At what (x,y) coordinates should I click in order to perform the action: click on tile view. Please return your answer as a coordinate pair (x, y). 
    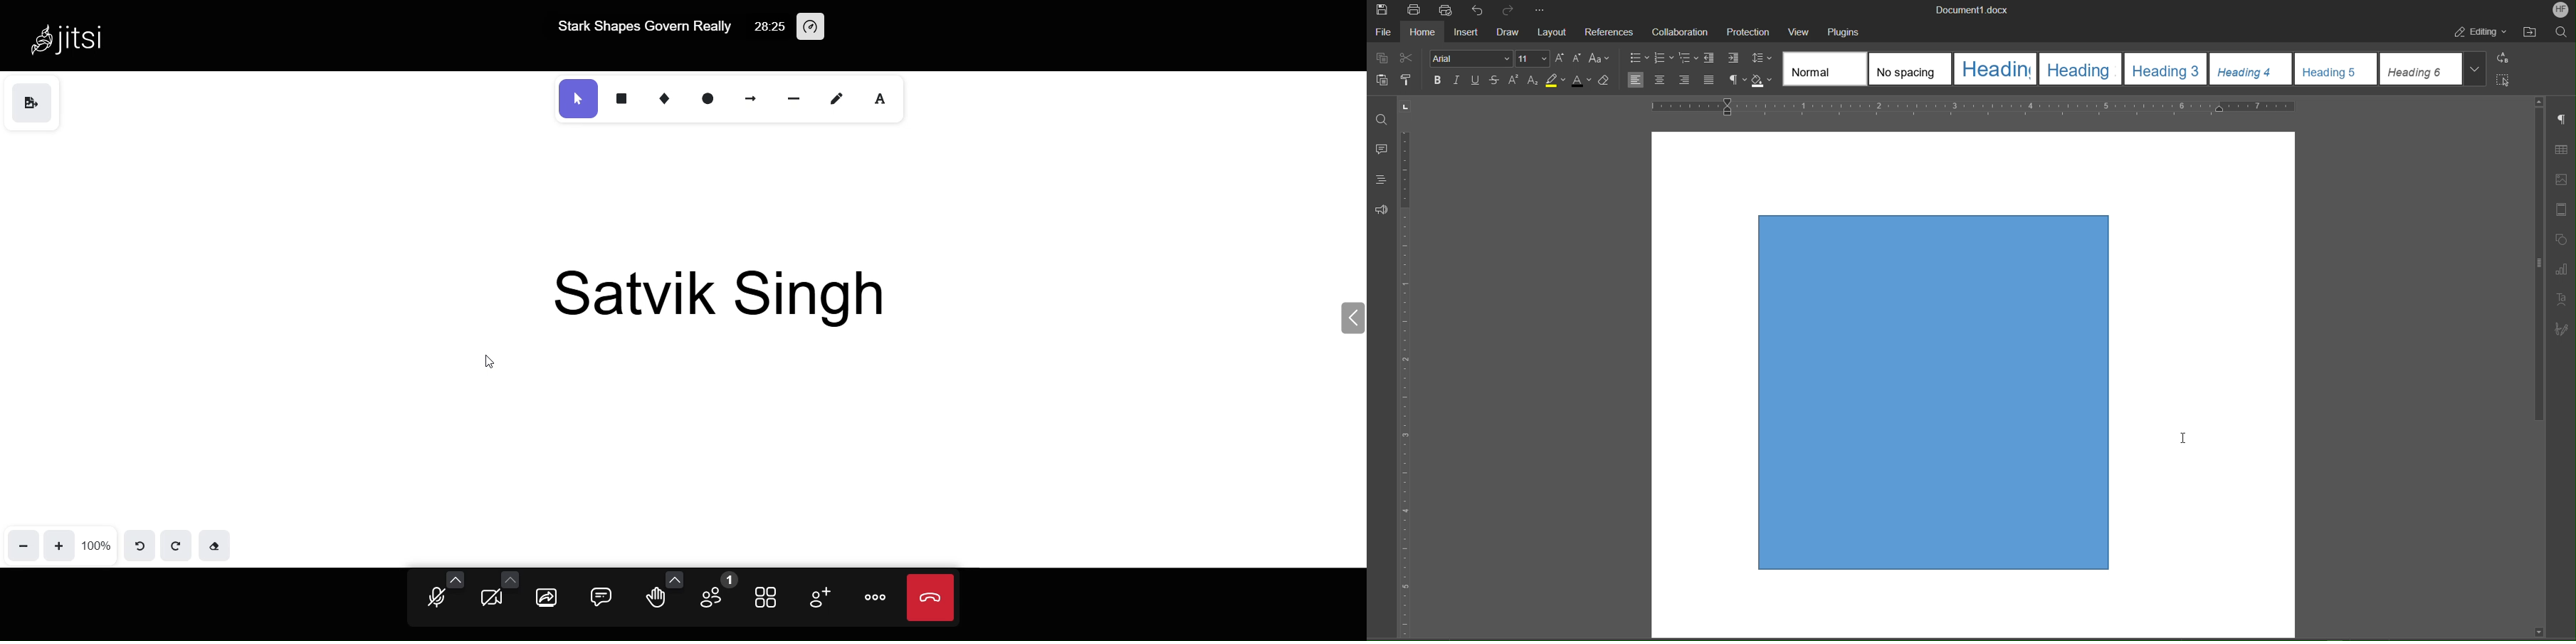
    Looking at the image, I should click on (765, 598).